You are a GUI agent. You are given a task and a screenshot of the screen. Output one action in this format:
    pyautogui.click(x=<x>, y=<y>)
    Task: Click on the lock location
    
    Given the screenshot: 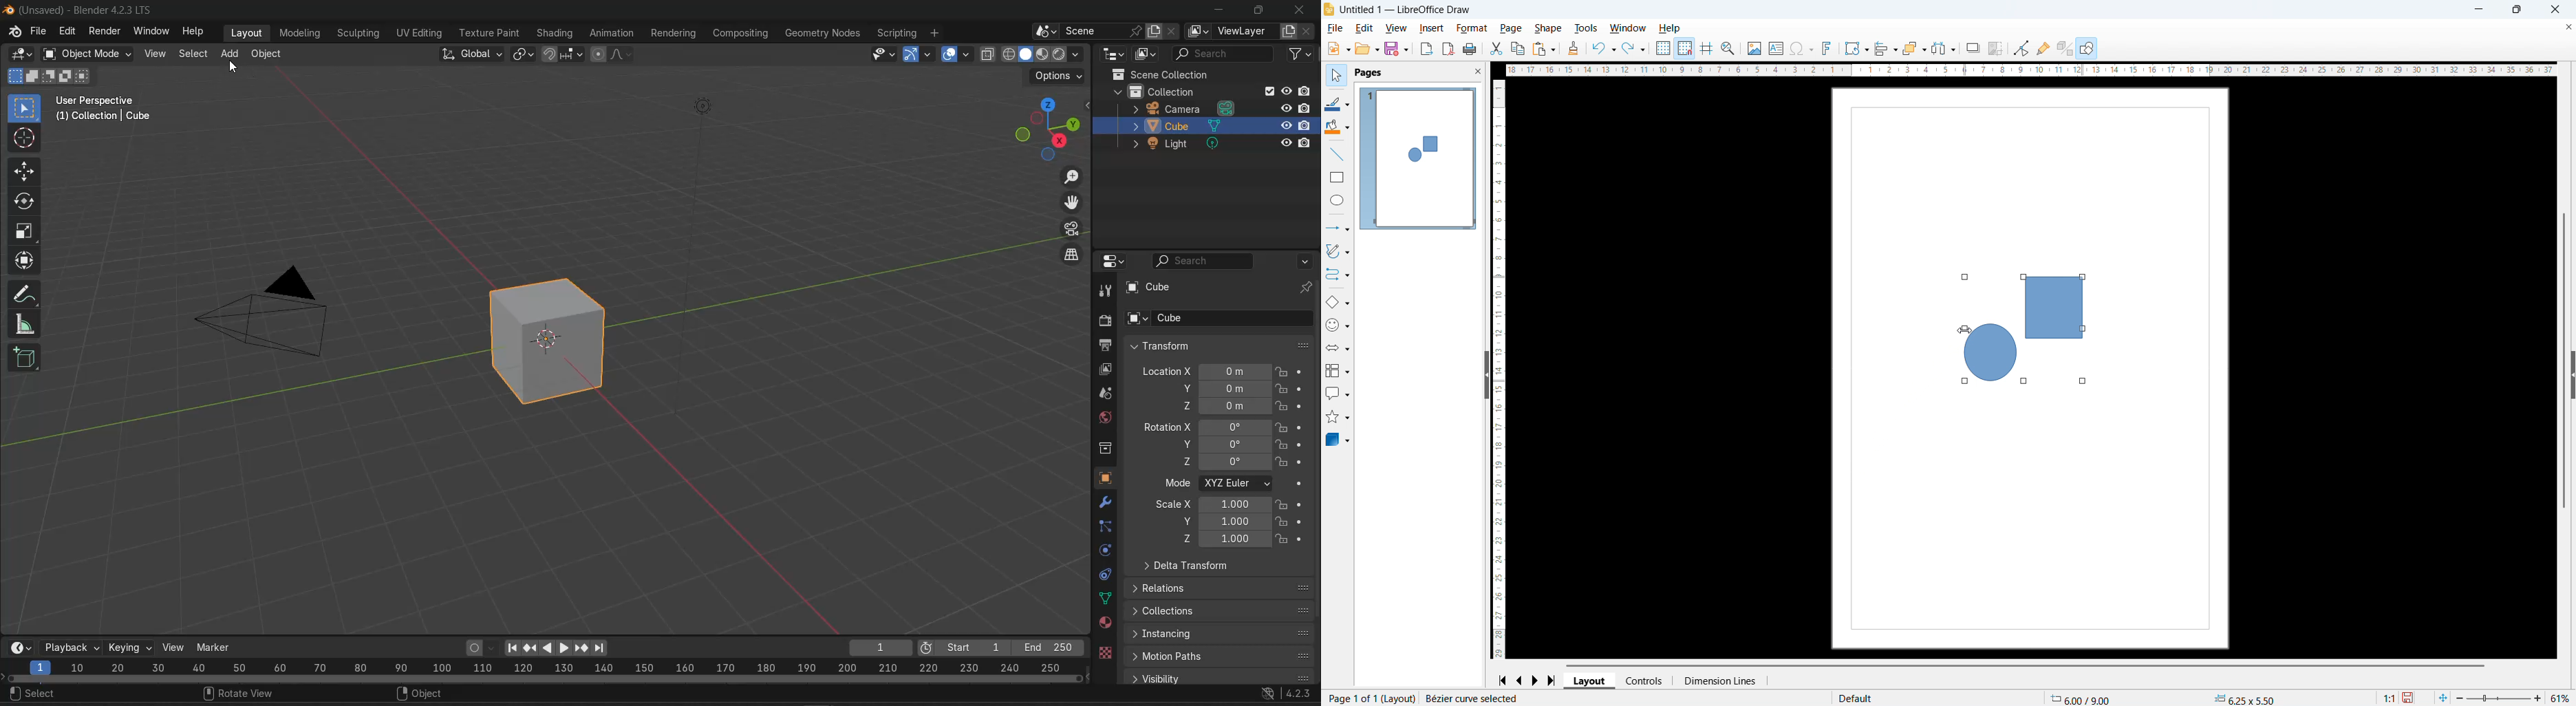 What is the action you would take?
    pyautogui.click(x=1281, y=405)
    